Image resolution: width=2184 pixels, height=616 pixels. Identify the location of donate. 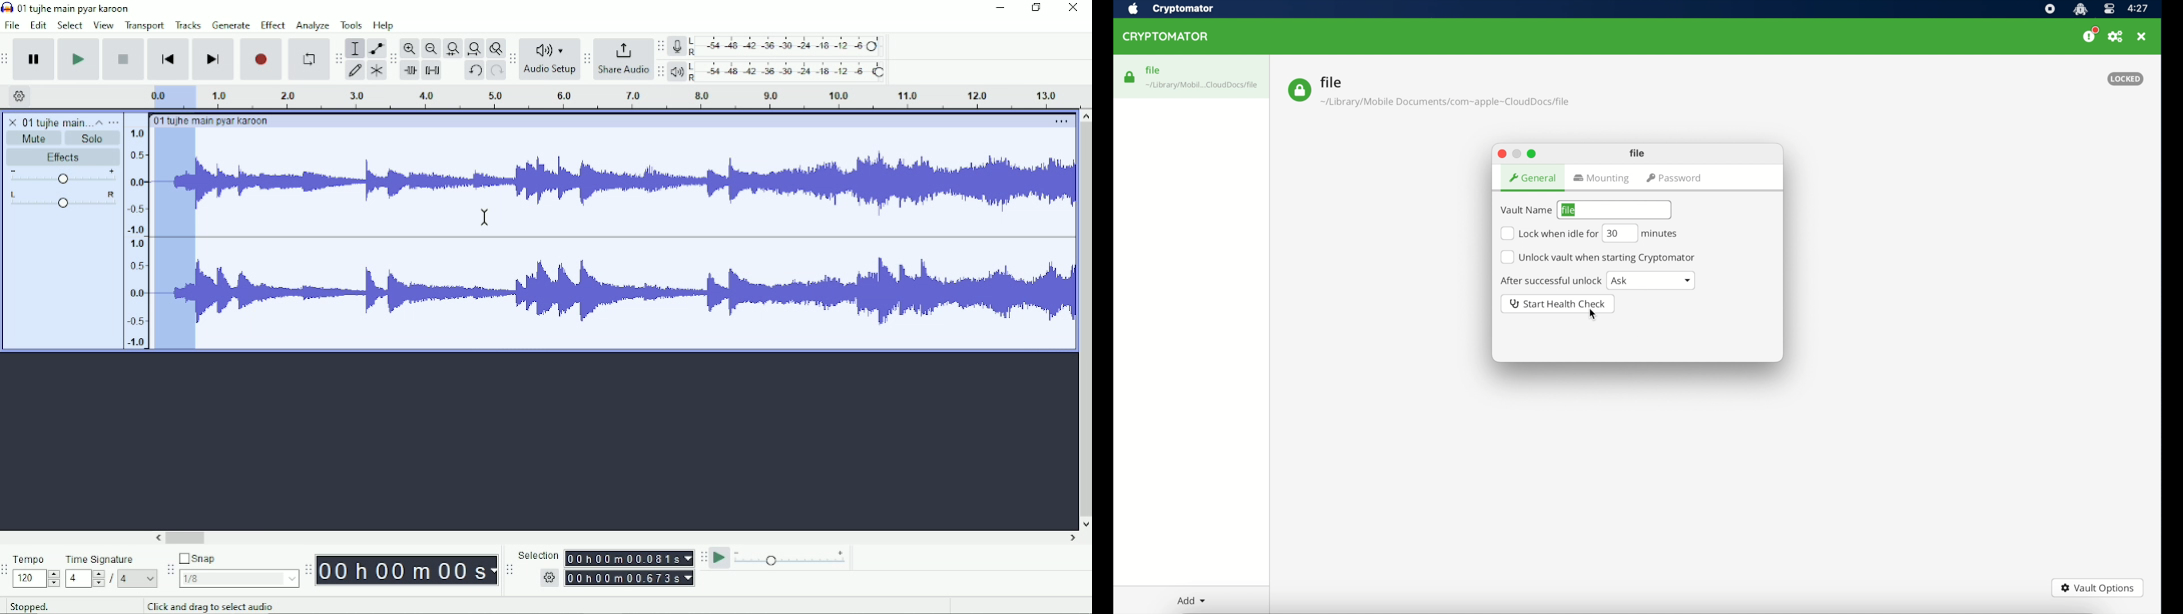
(2090, 35).